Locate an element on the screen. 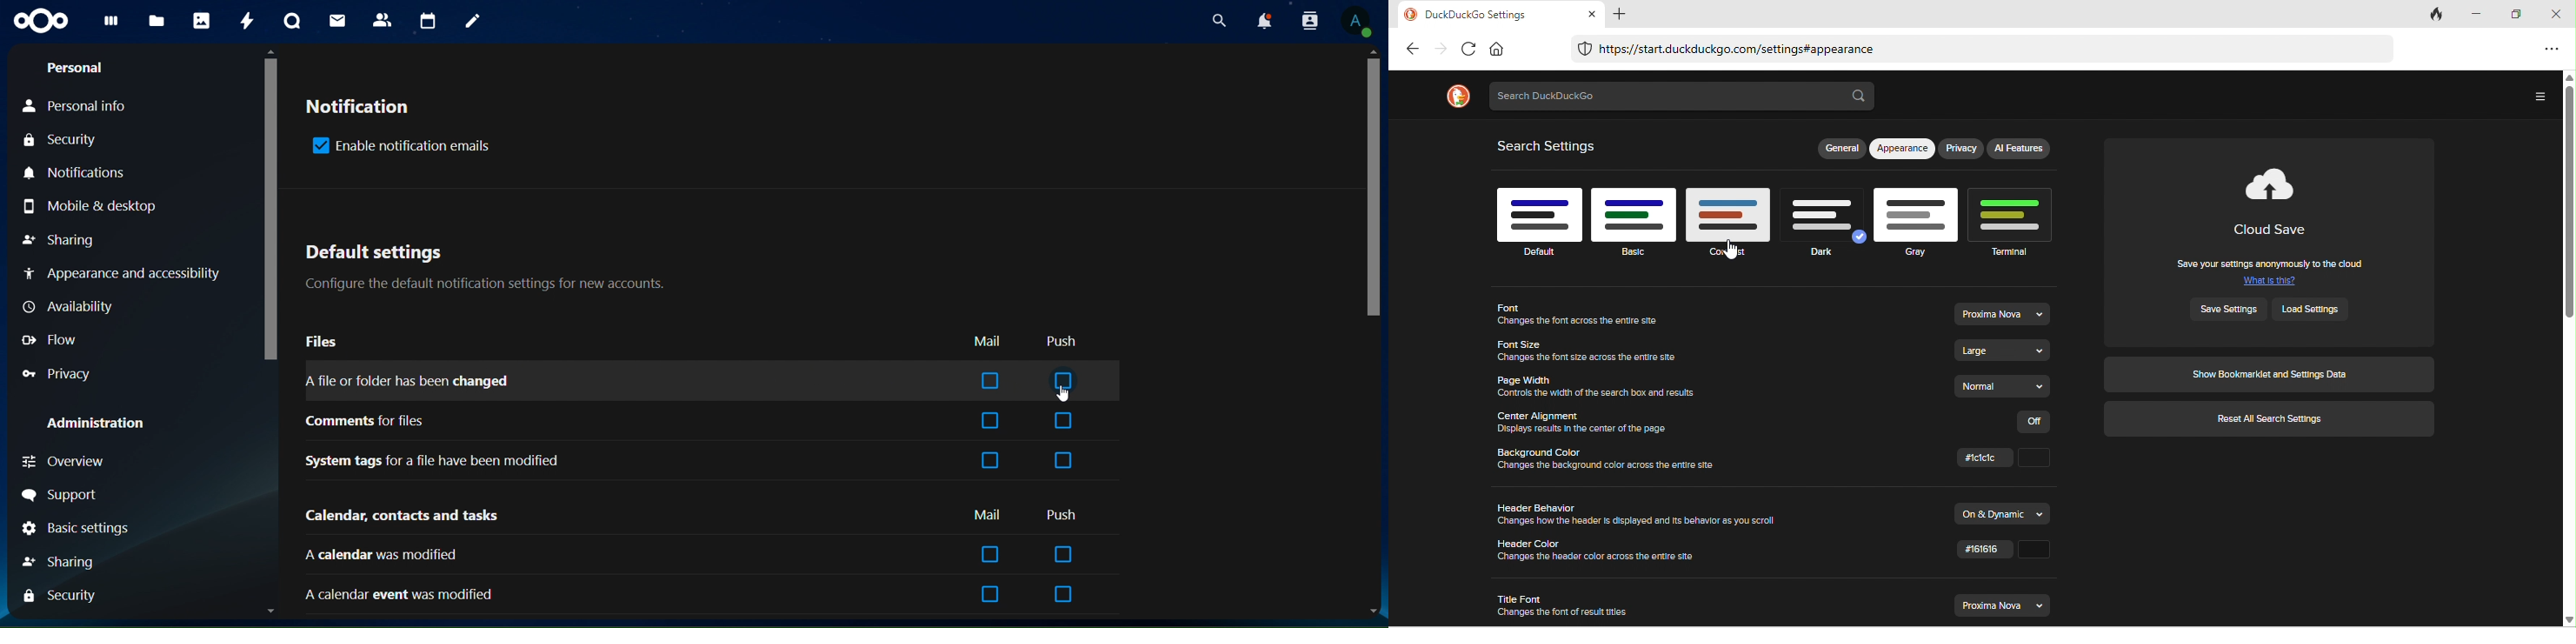 Image resolution: width=2576 pixels, height=644 pixels. minimize is located at coordinates (2481, 14).